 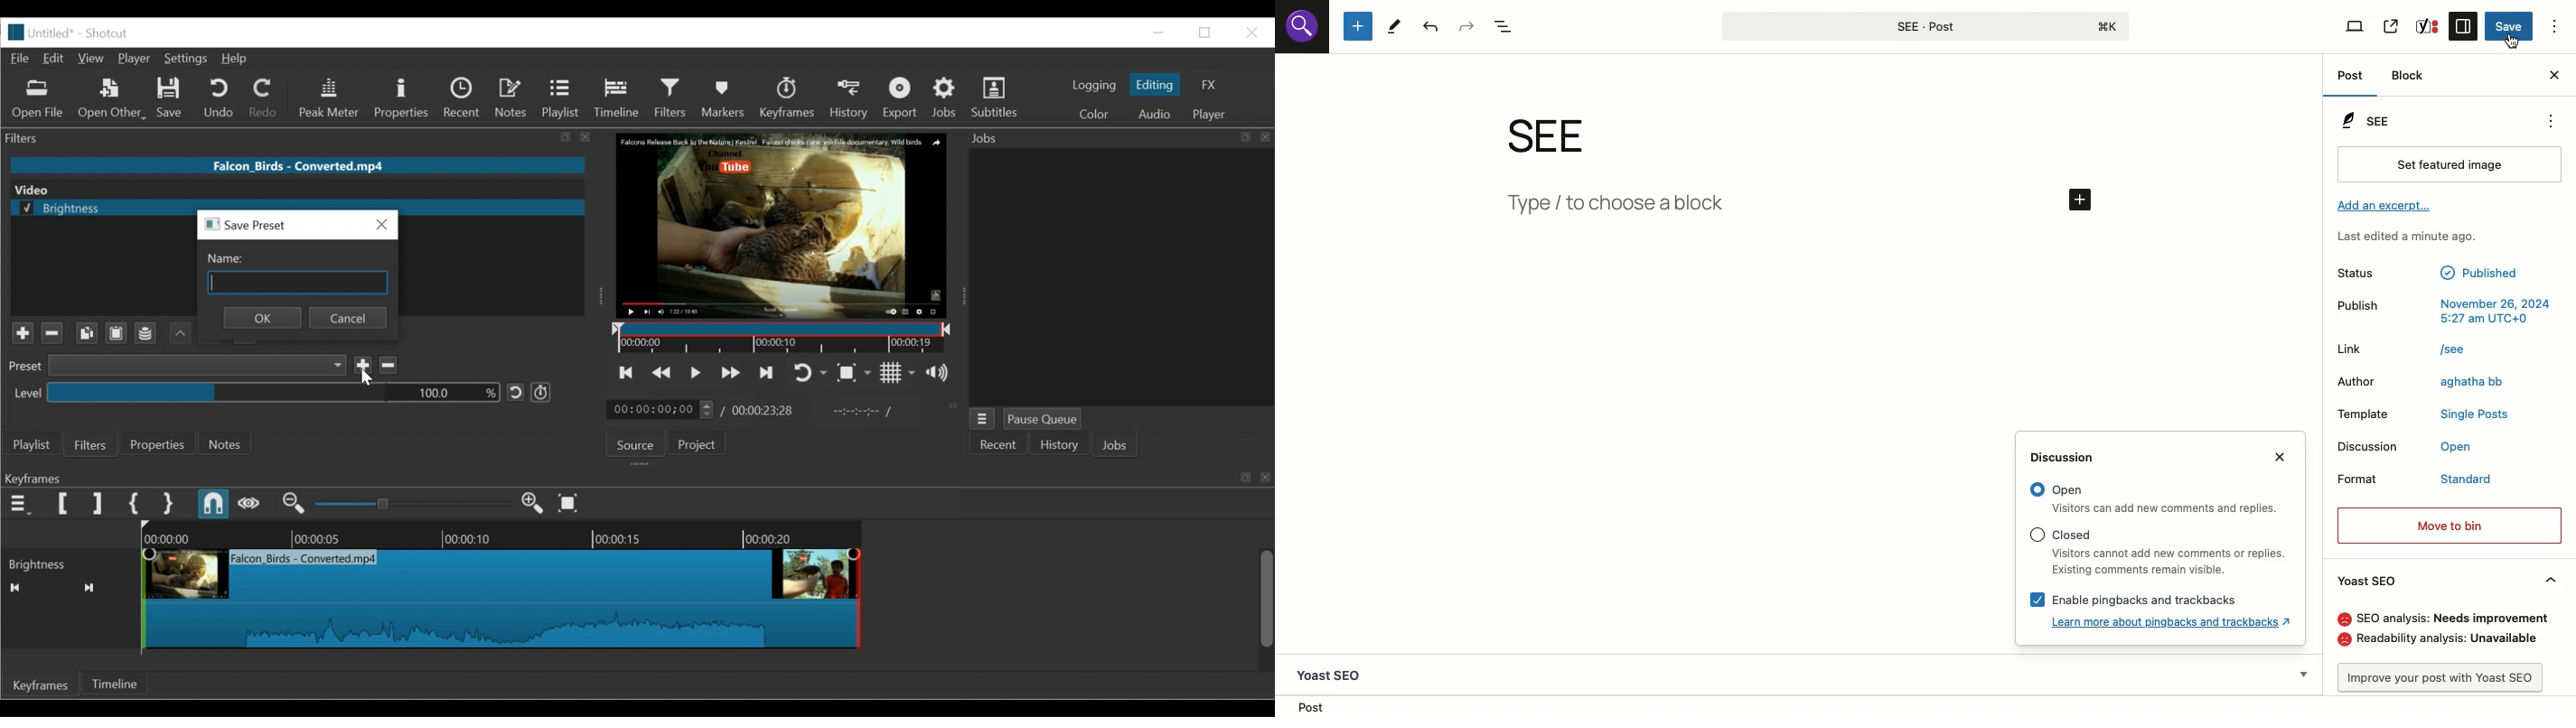 What do you see at coordinates (850, 98) in the screenshot?
I see `History` at bounding box center [850, 98].